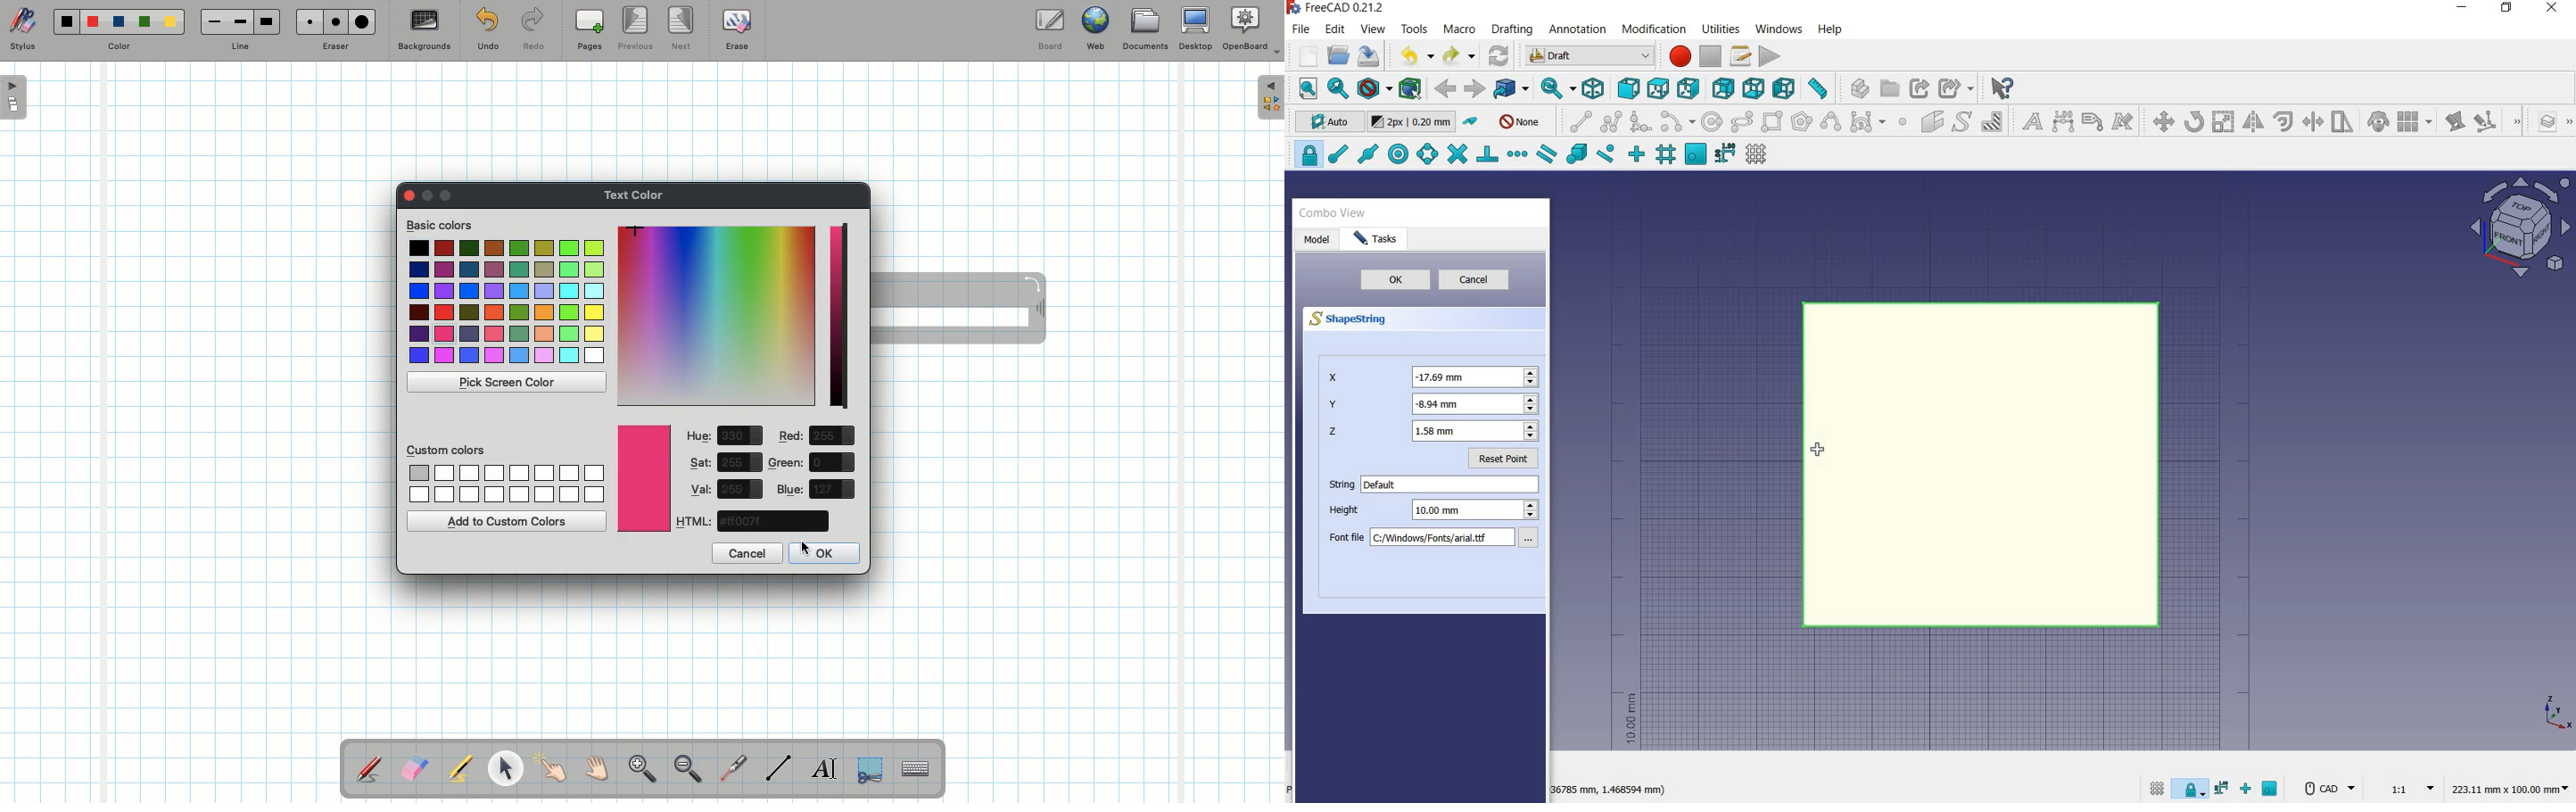 Image resolution: width=2576 pixels, height=812 pixels. Describe the element at coordinates (1414, 124) in the screenshot. I see `change default style for new objects` at that location.